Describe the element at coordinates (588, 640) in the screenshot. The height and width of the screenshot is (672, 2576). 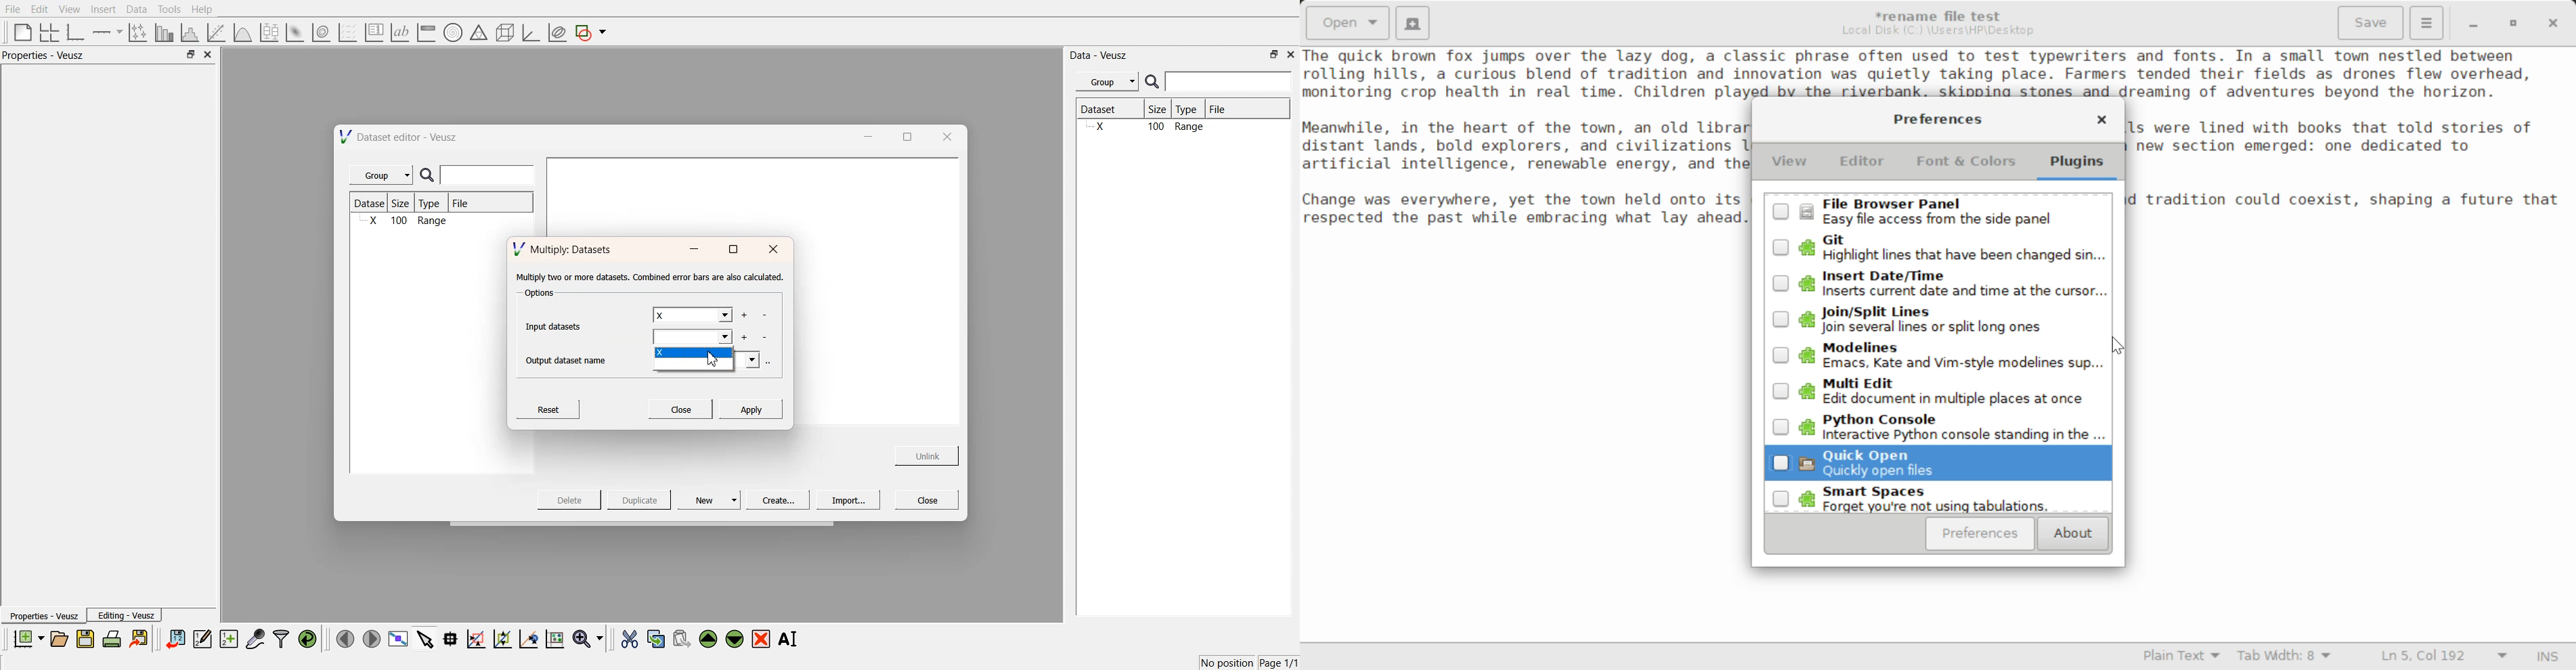
I see `zoom funtions` at that location.